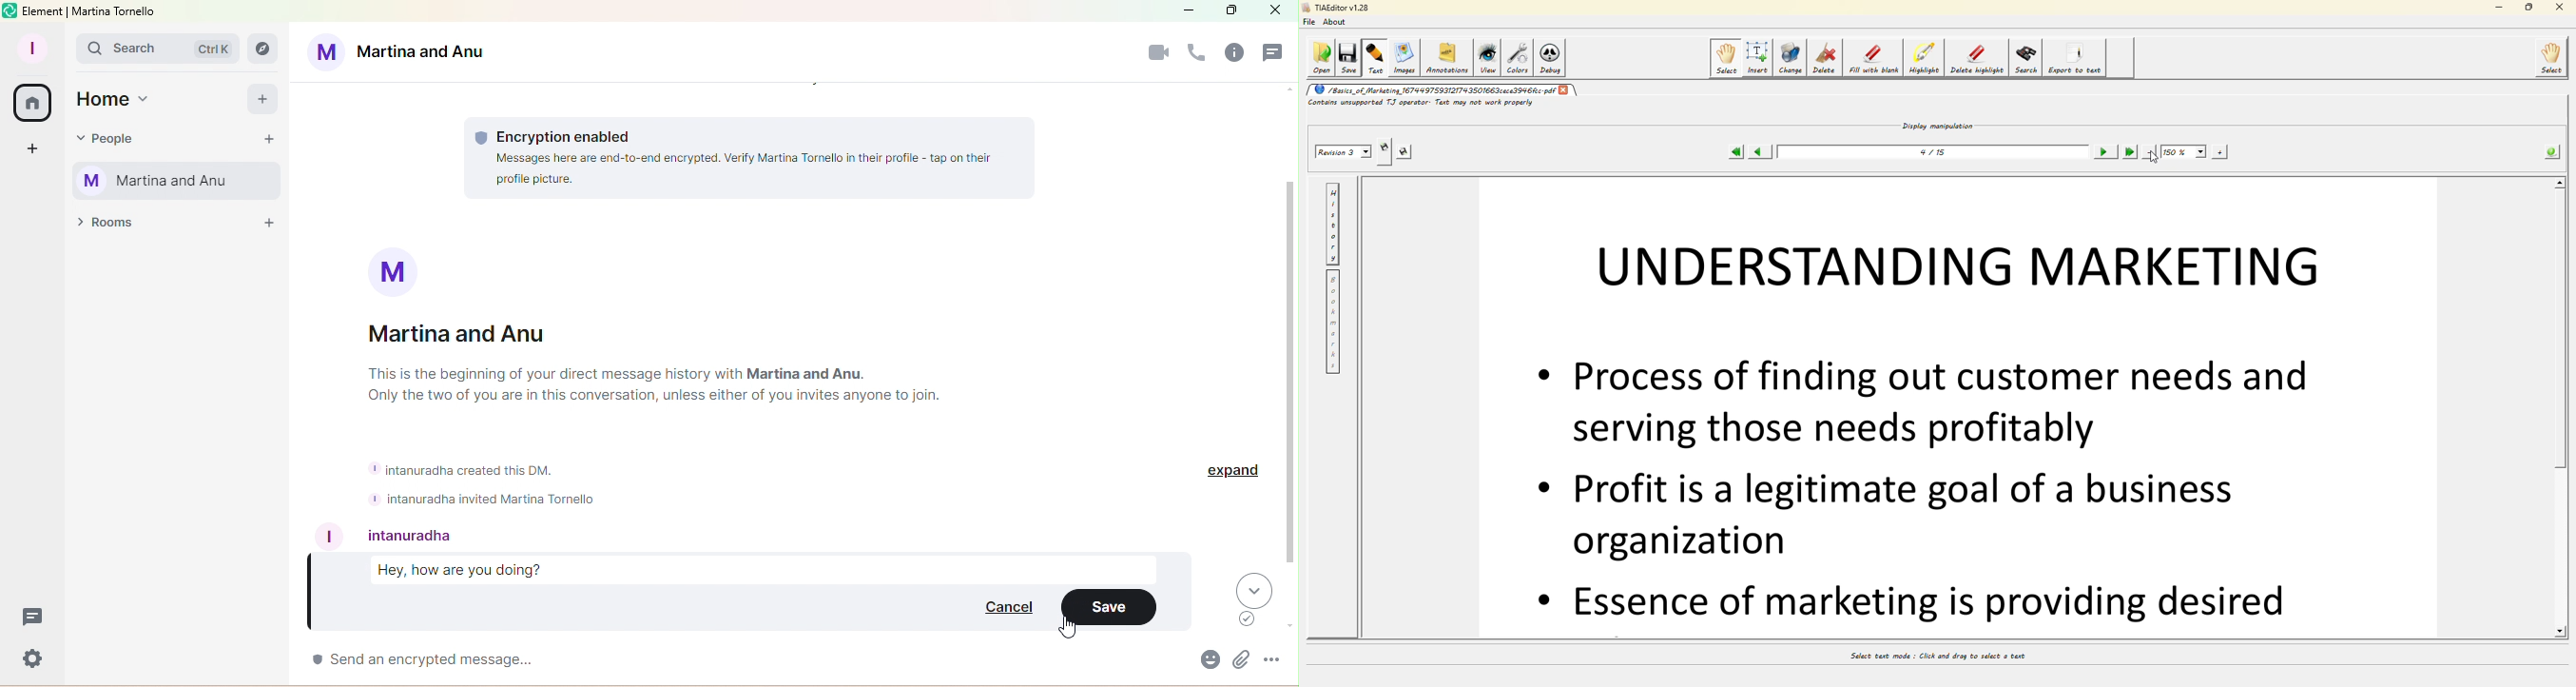 The width and height of the screenshot is (2576, 700). I want to click on Expand, so click(1235, 470).